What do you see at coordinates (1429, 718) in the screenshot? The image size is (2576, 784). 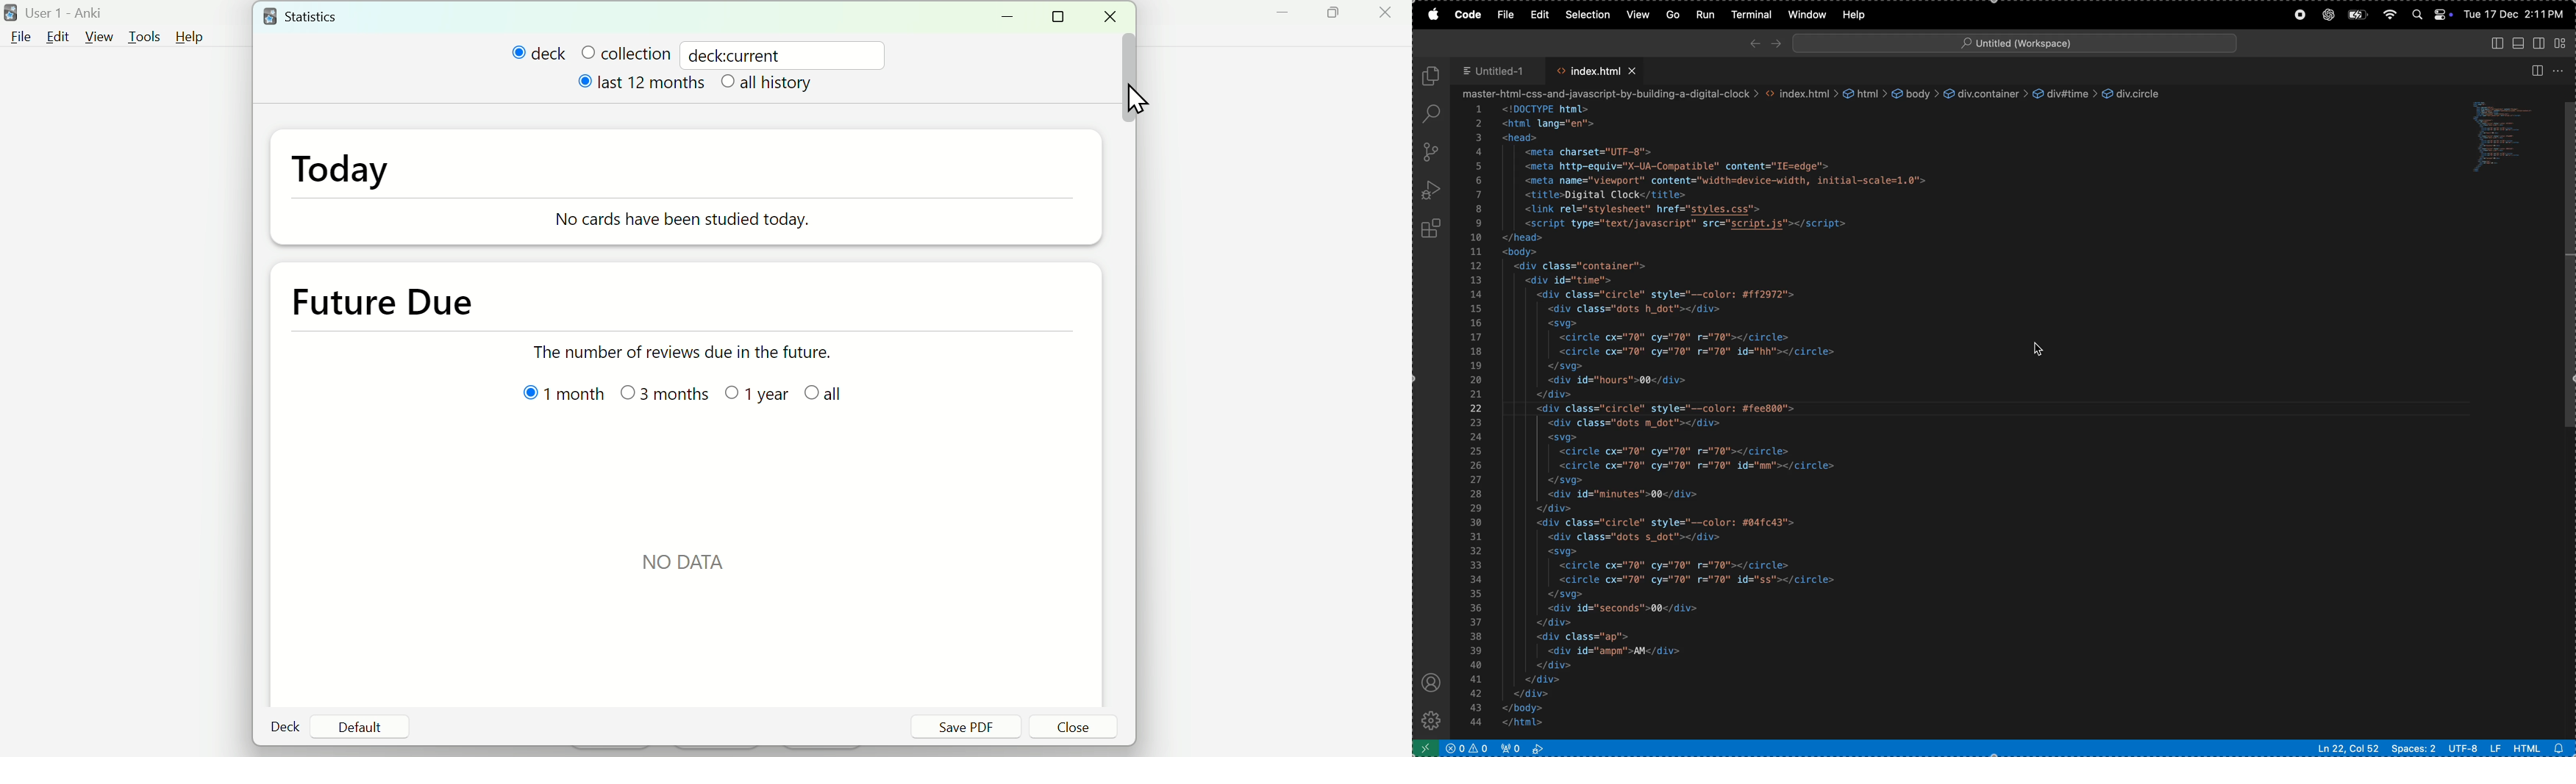 I see `settings` at bounding box center [1429, 718].